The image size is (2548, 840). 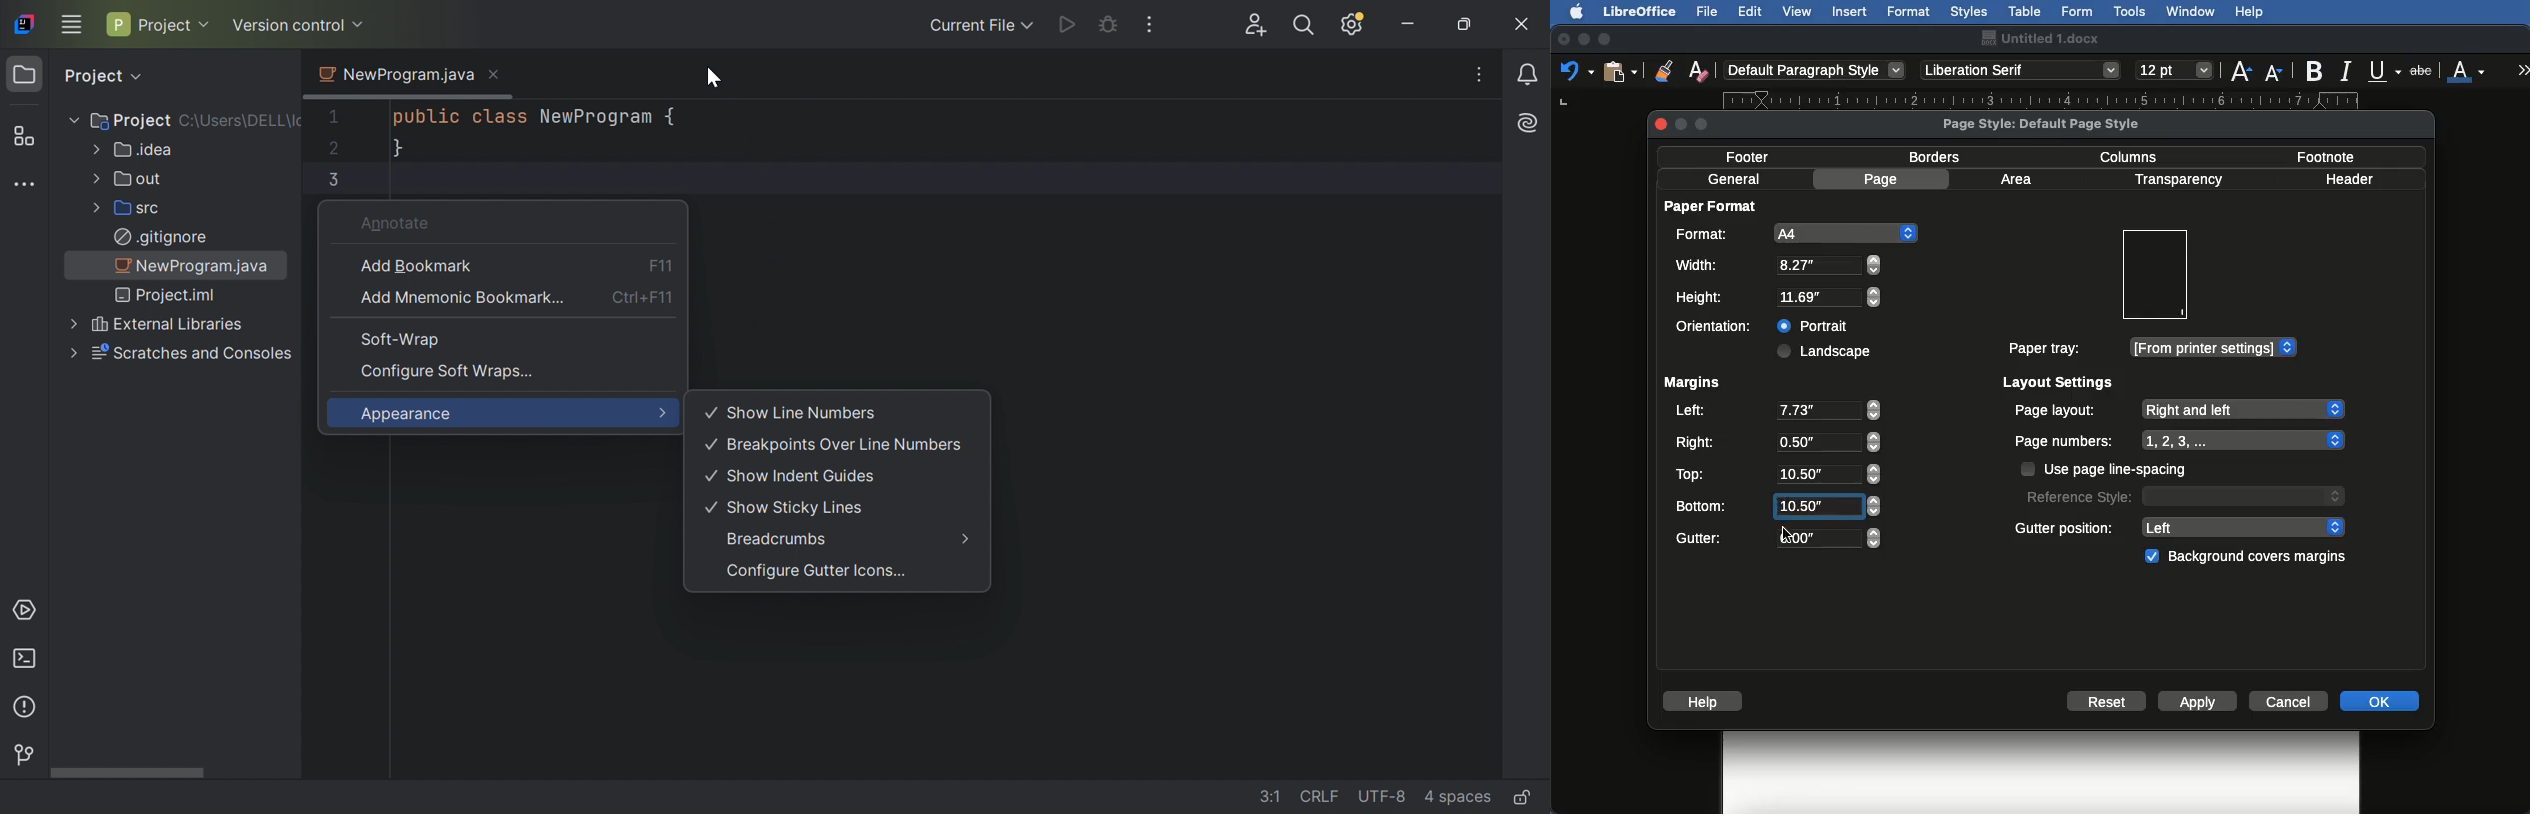 What do you see at coordinates (2077, 12) in the screenshot?
I see `Form` at bounding box center [2077, 12].